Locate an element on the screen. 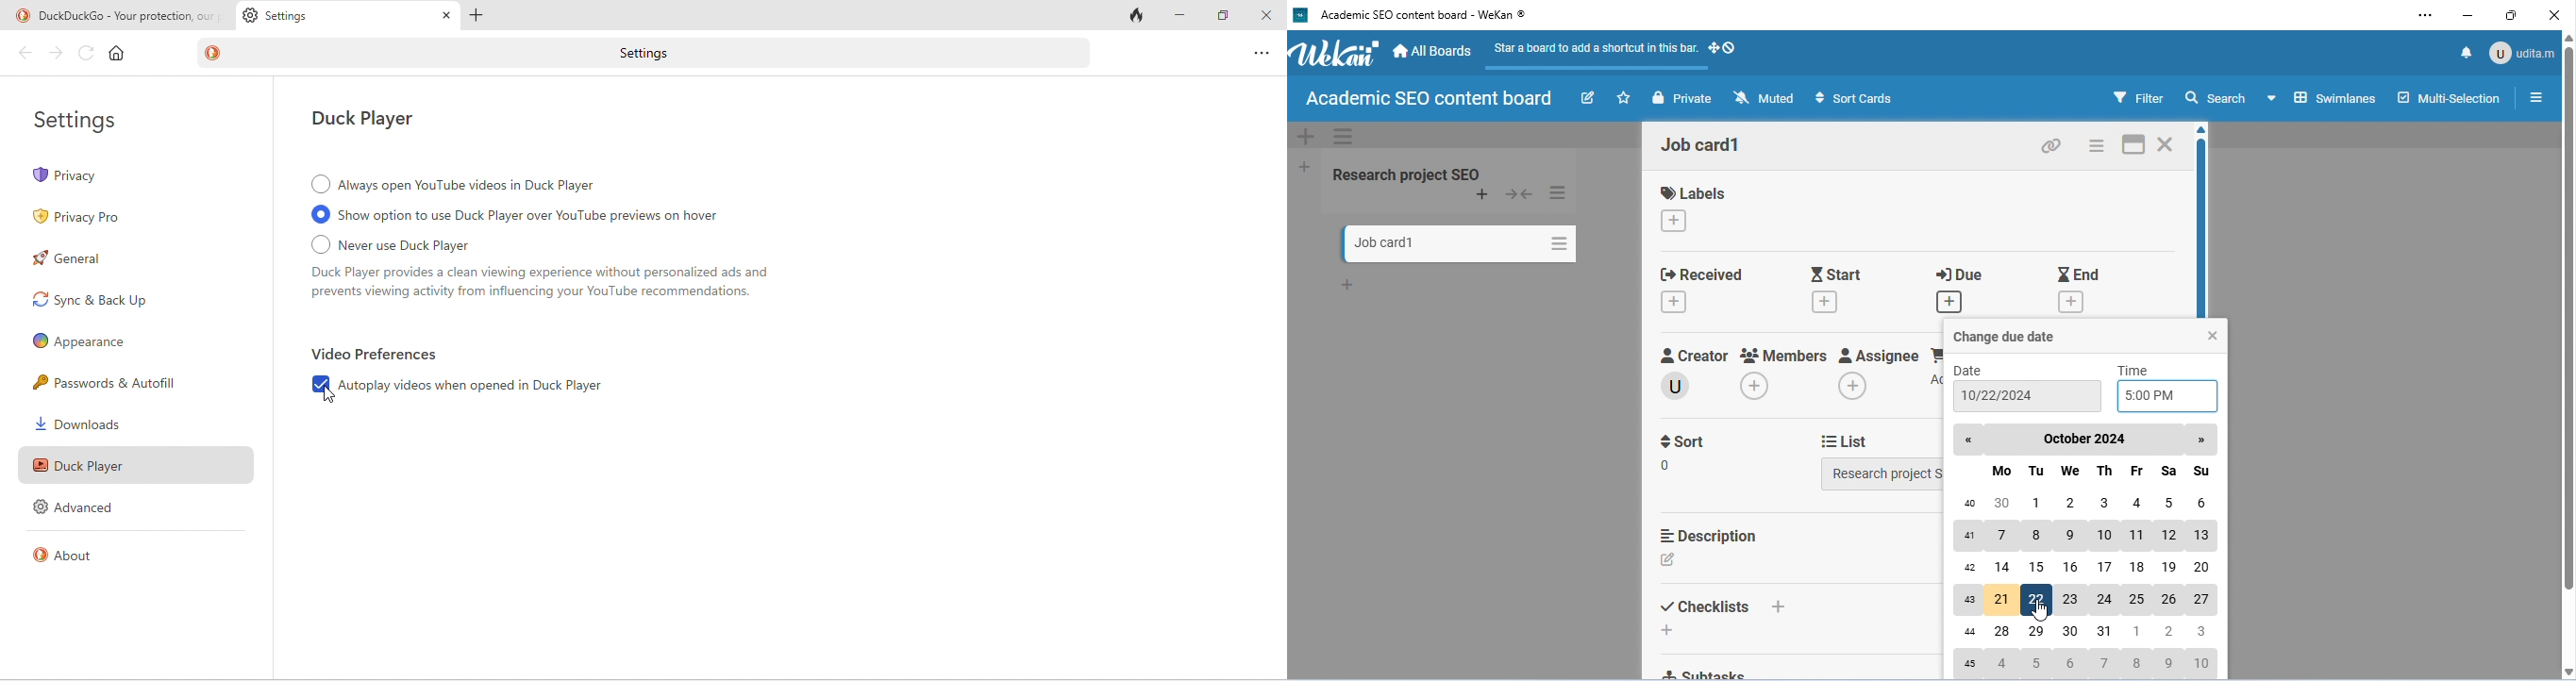 The width and height of the screenshot is (2576, 700). checklist is located at coordinates (1704, 606).